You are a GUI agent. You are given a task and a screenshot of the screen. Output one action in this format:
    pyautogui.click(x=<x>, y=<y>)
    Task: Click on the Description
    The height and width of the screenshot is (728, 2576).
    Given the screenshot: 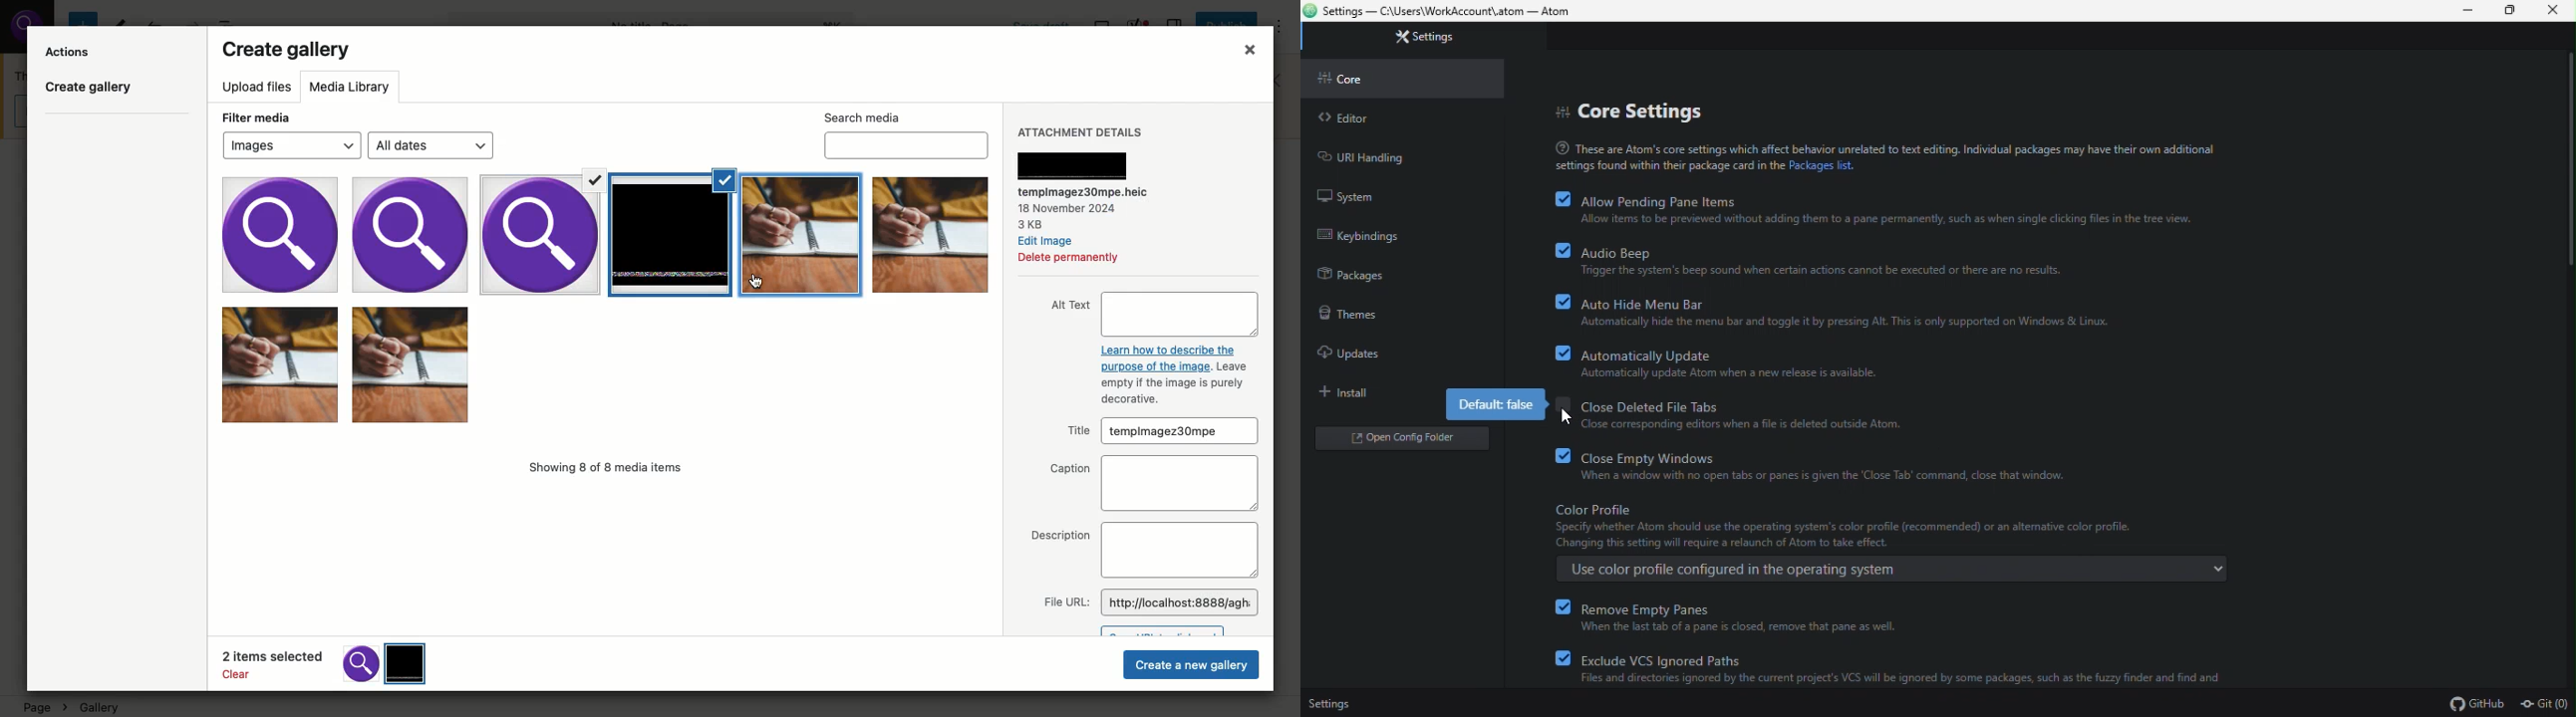 What is the action you would take?
    pyautogui.click(x=1142, y=550)
    